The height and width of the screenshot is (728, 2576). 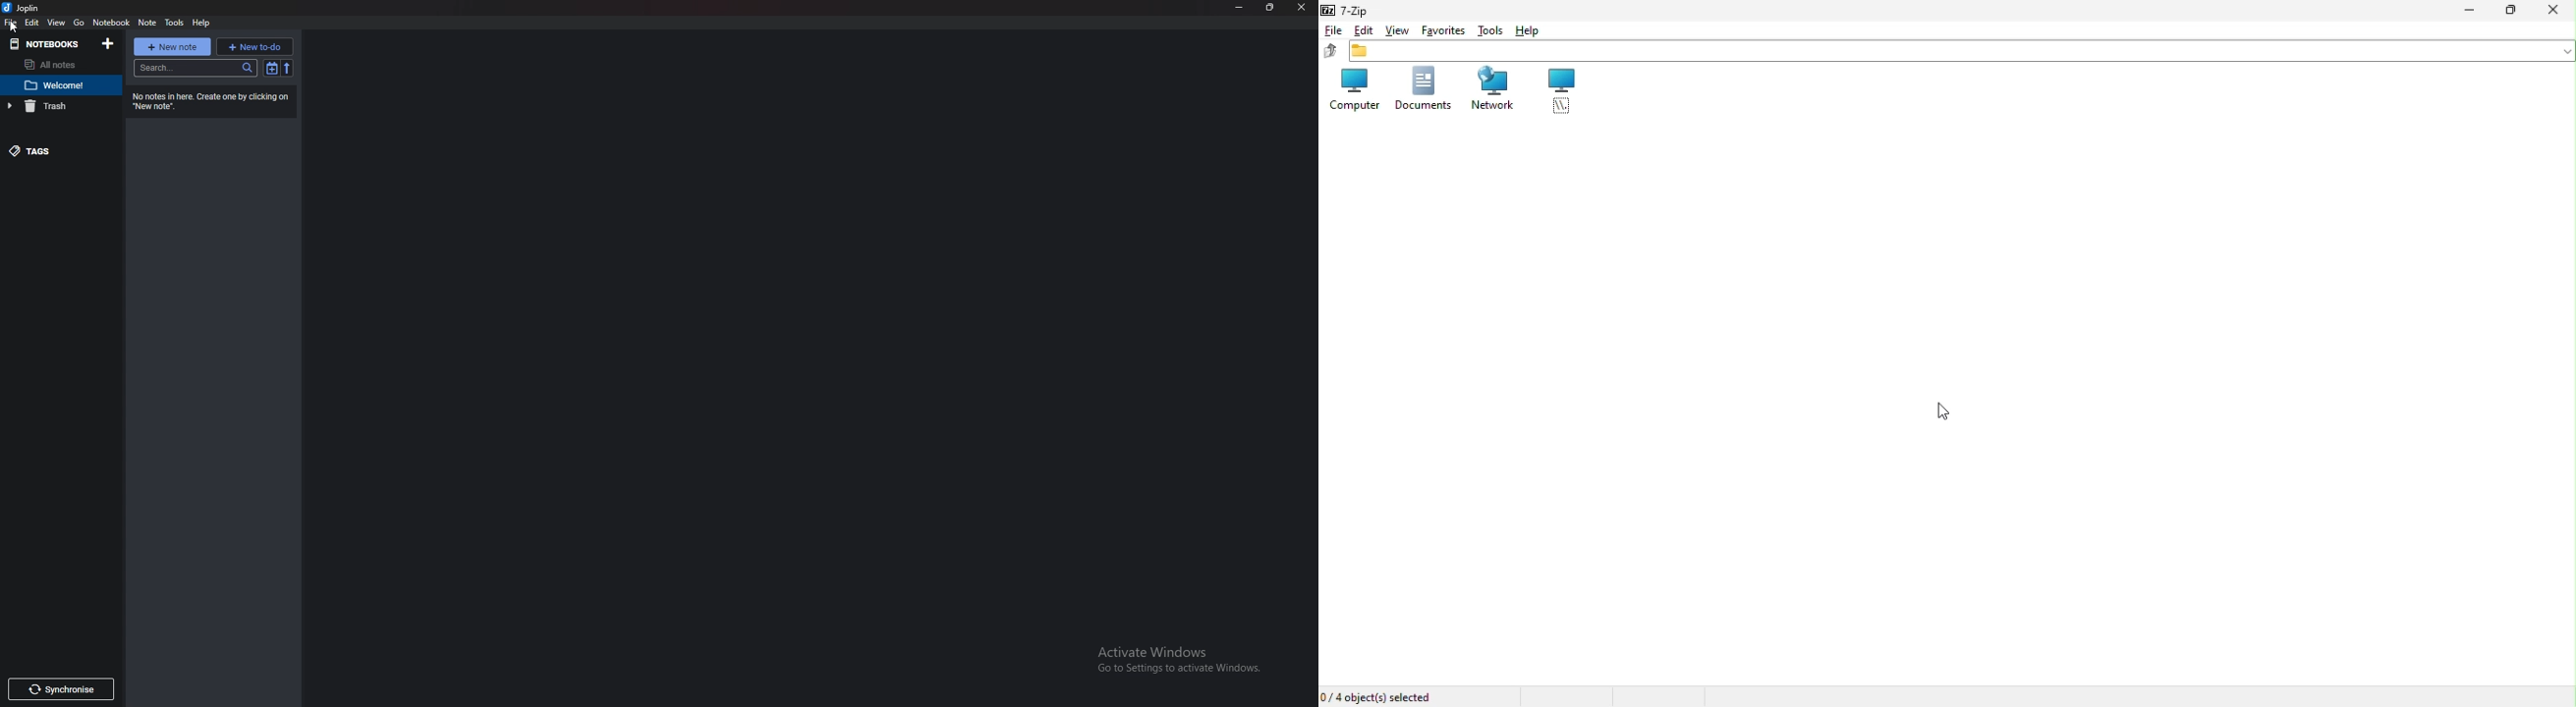 What do you see at coordinates (288, 68) in the screenshot?
I see `Reverse sort order` at bounding box center [288, 68].